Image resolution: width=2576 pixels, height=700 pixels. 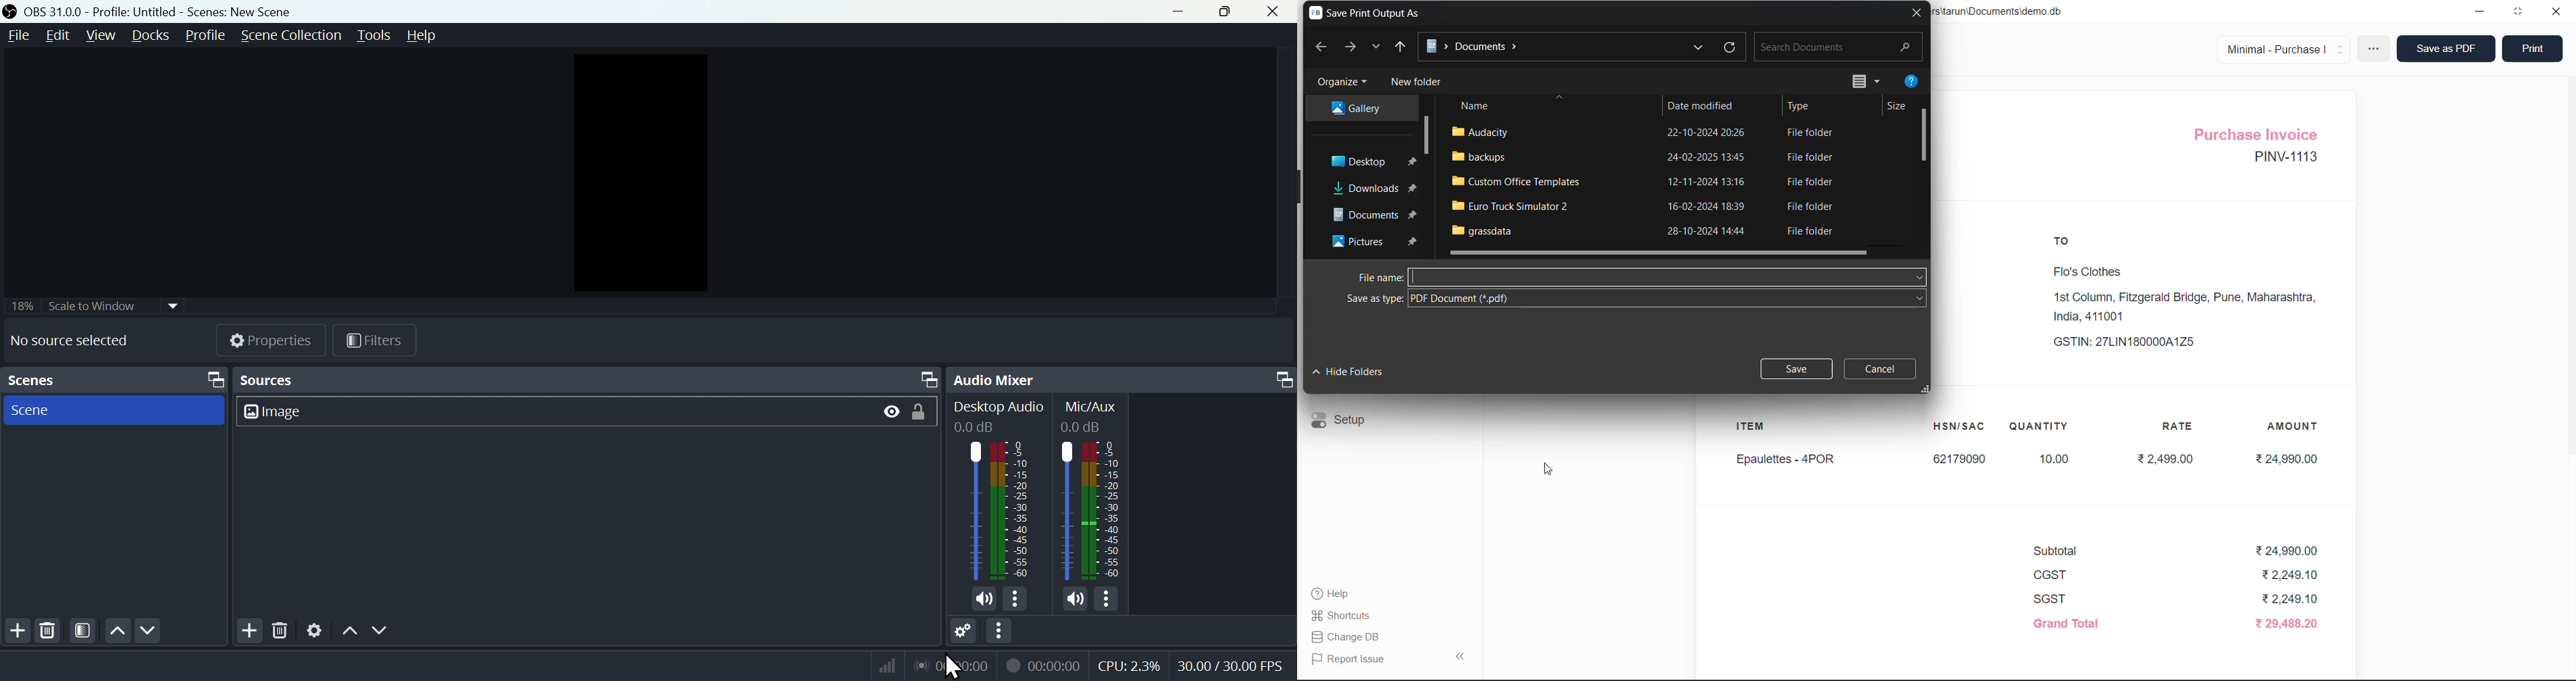 I want to click on recording, so click(x=1044, y=665).